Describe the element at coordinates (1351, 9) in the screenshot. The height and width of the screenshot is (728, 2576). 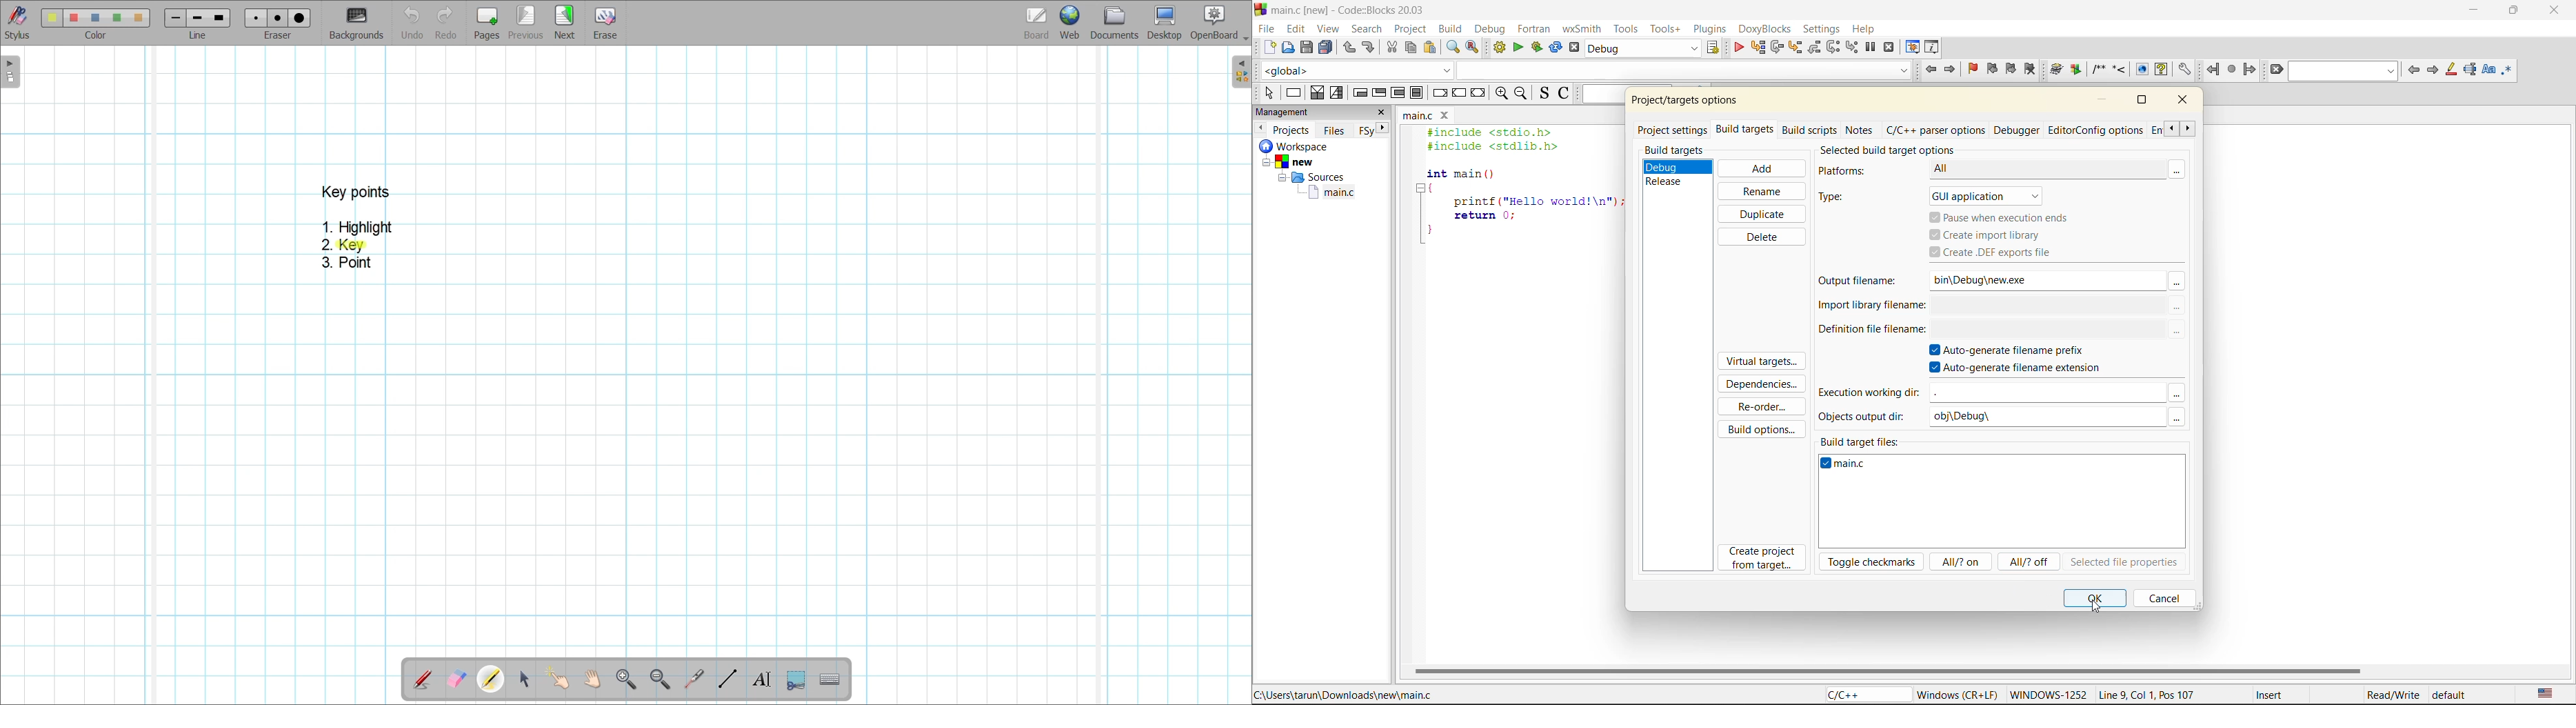
I see `main.c [new] - Code::Blocks 20.03` at that location.